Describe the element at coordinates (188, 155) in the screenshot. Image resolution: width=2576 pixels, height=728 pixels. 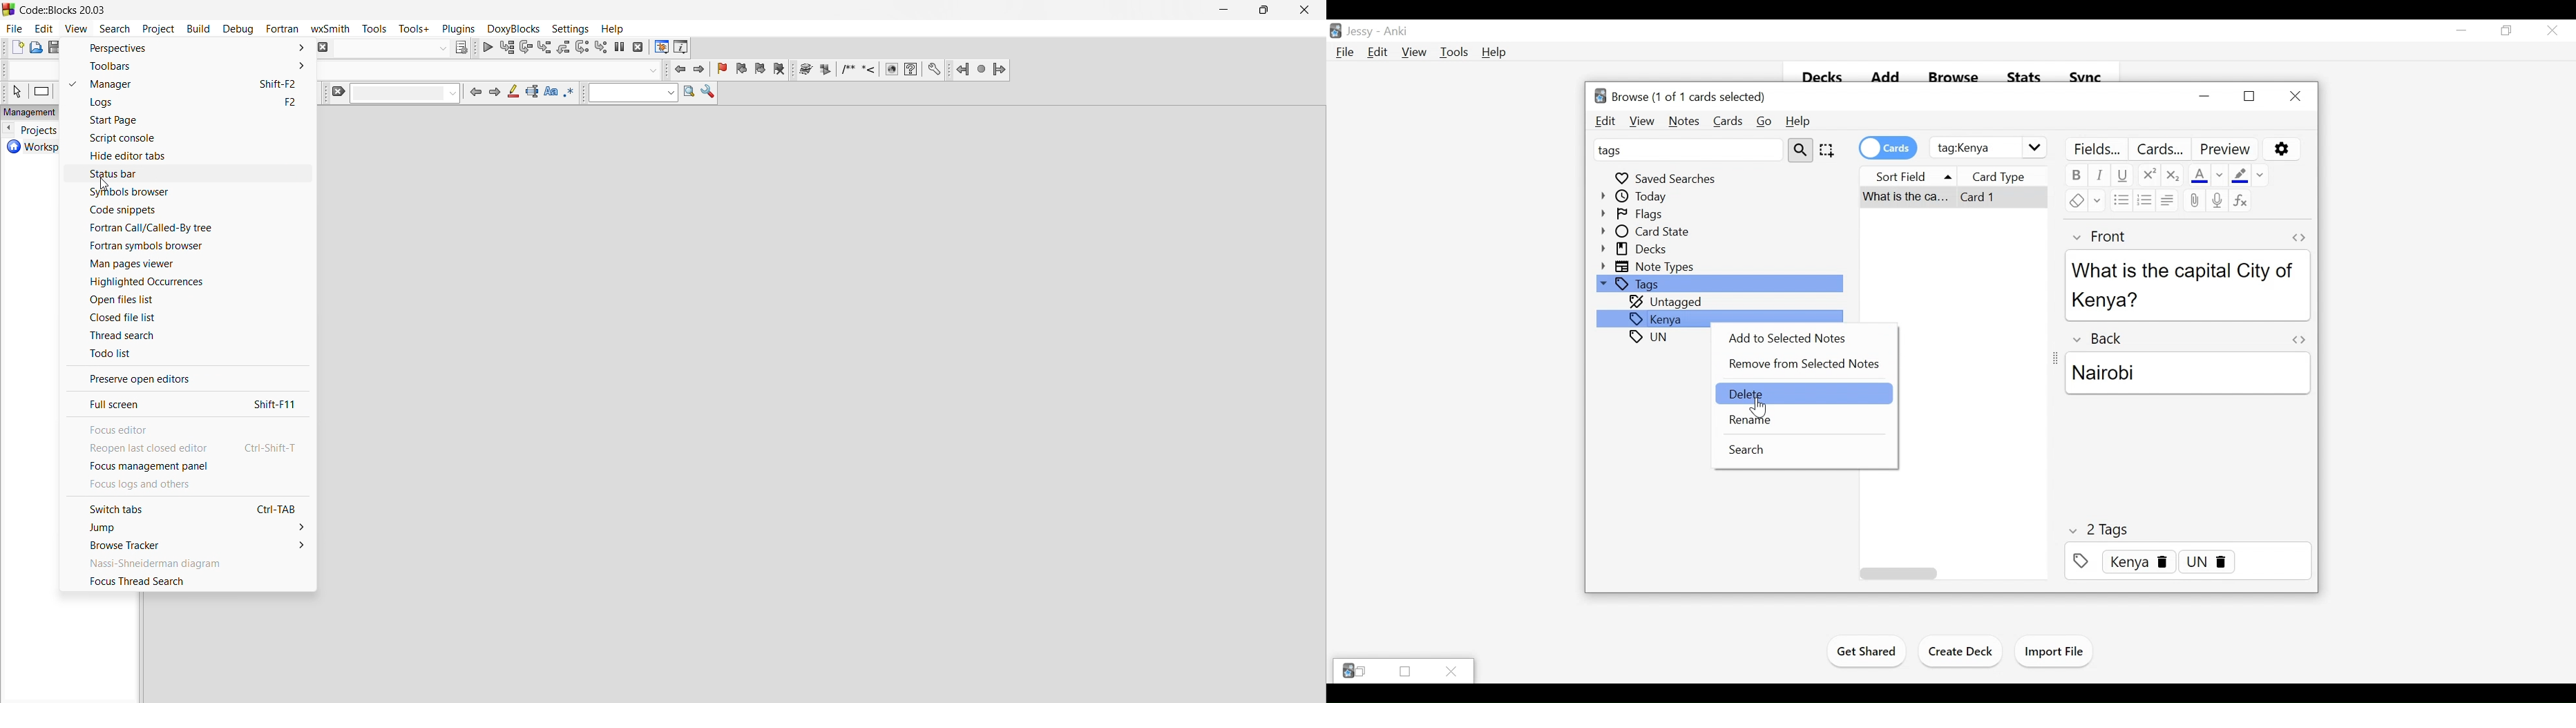
I see `hide editor tabs` at that location.